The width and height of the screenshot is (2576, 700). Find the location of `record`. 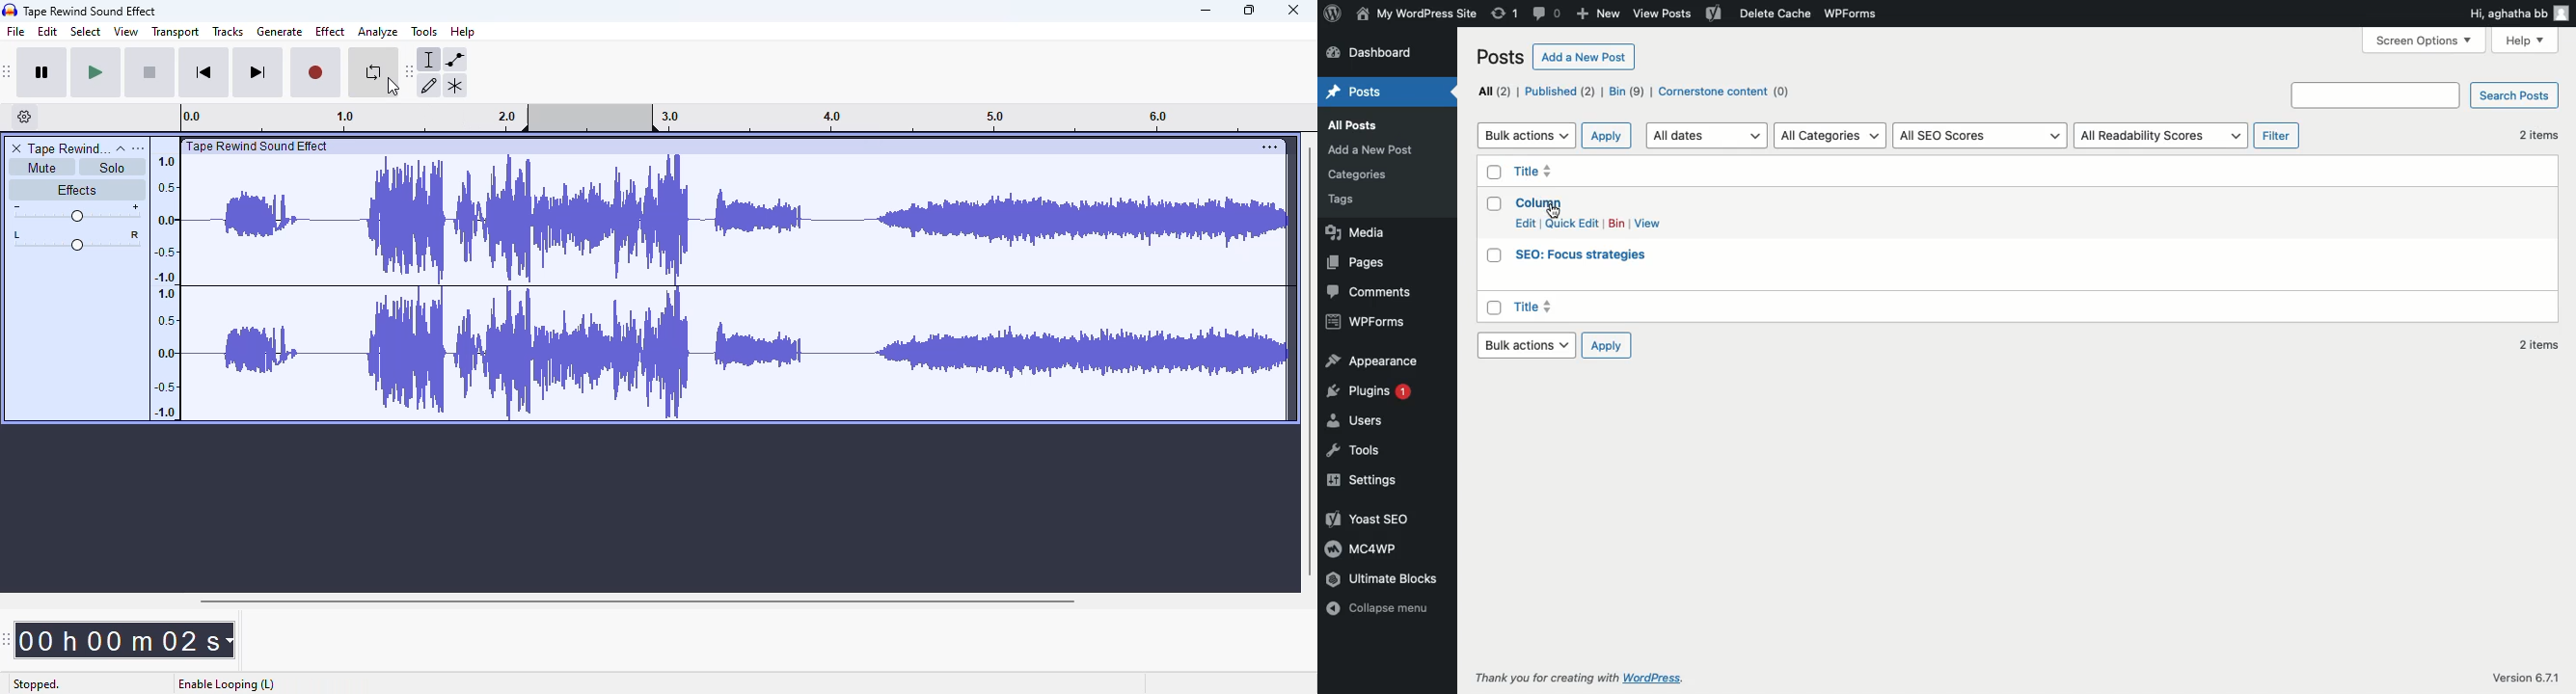

record is located at coordinates (316, 70).